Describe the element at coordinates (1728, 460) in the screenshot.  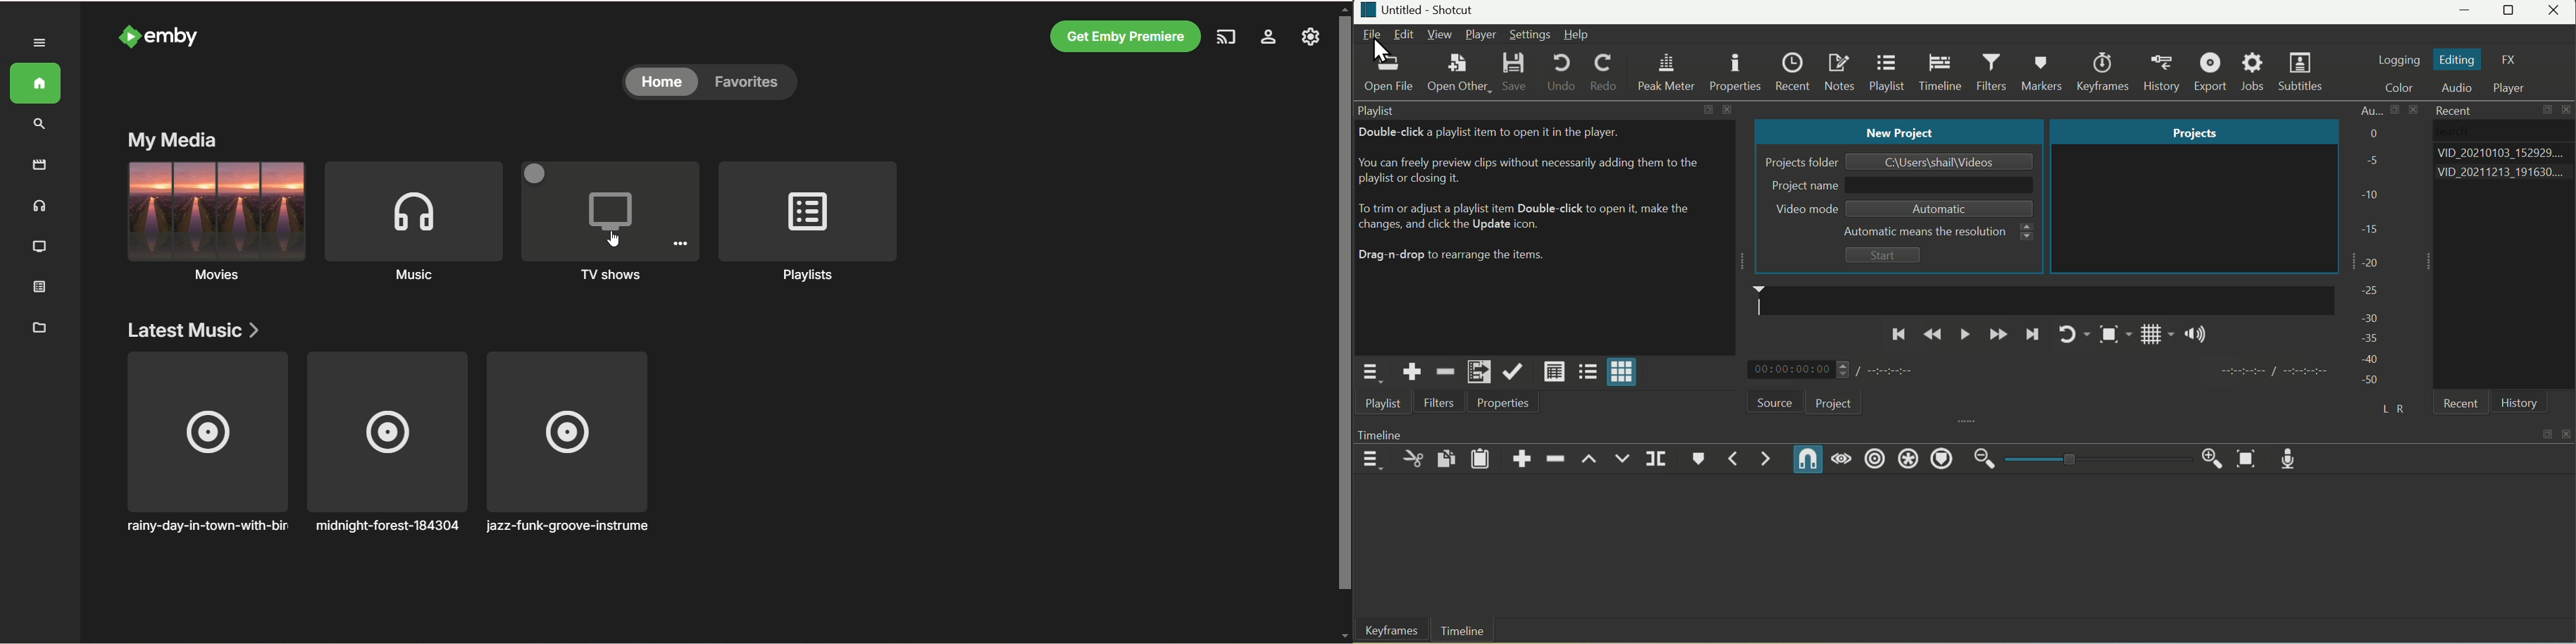
I see `Previos Marker` at that location.